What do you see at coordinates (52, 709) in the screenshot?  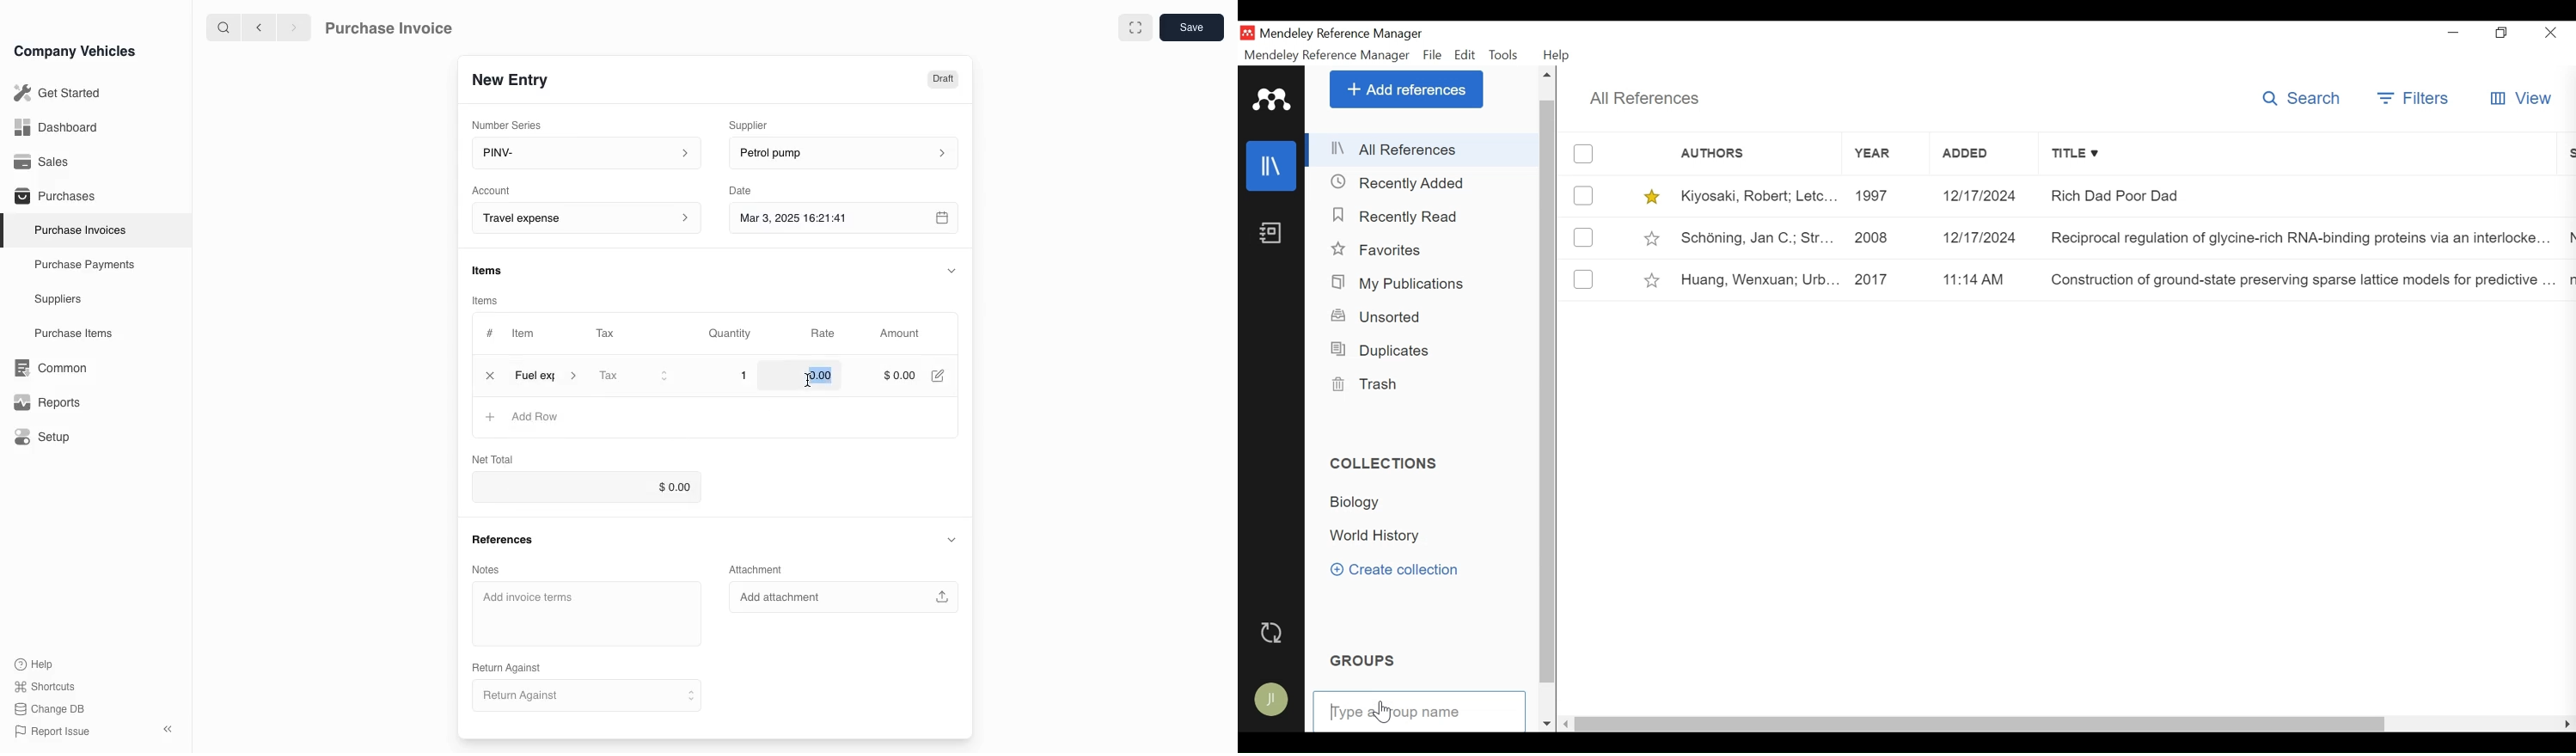 I see `change DB` at bounding box center [52, 709].